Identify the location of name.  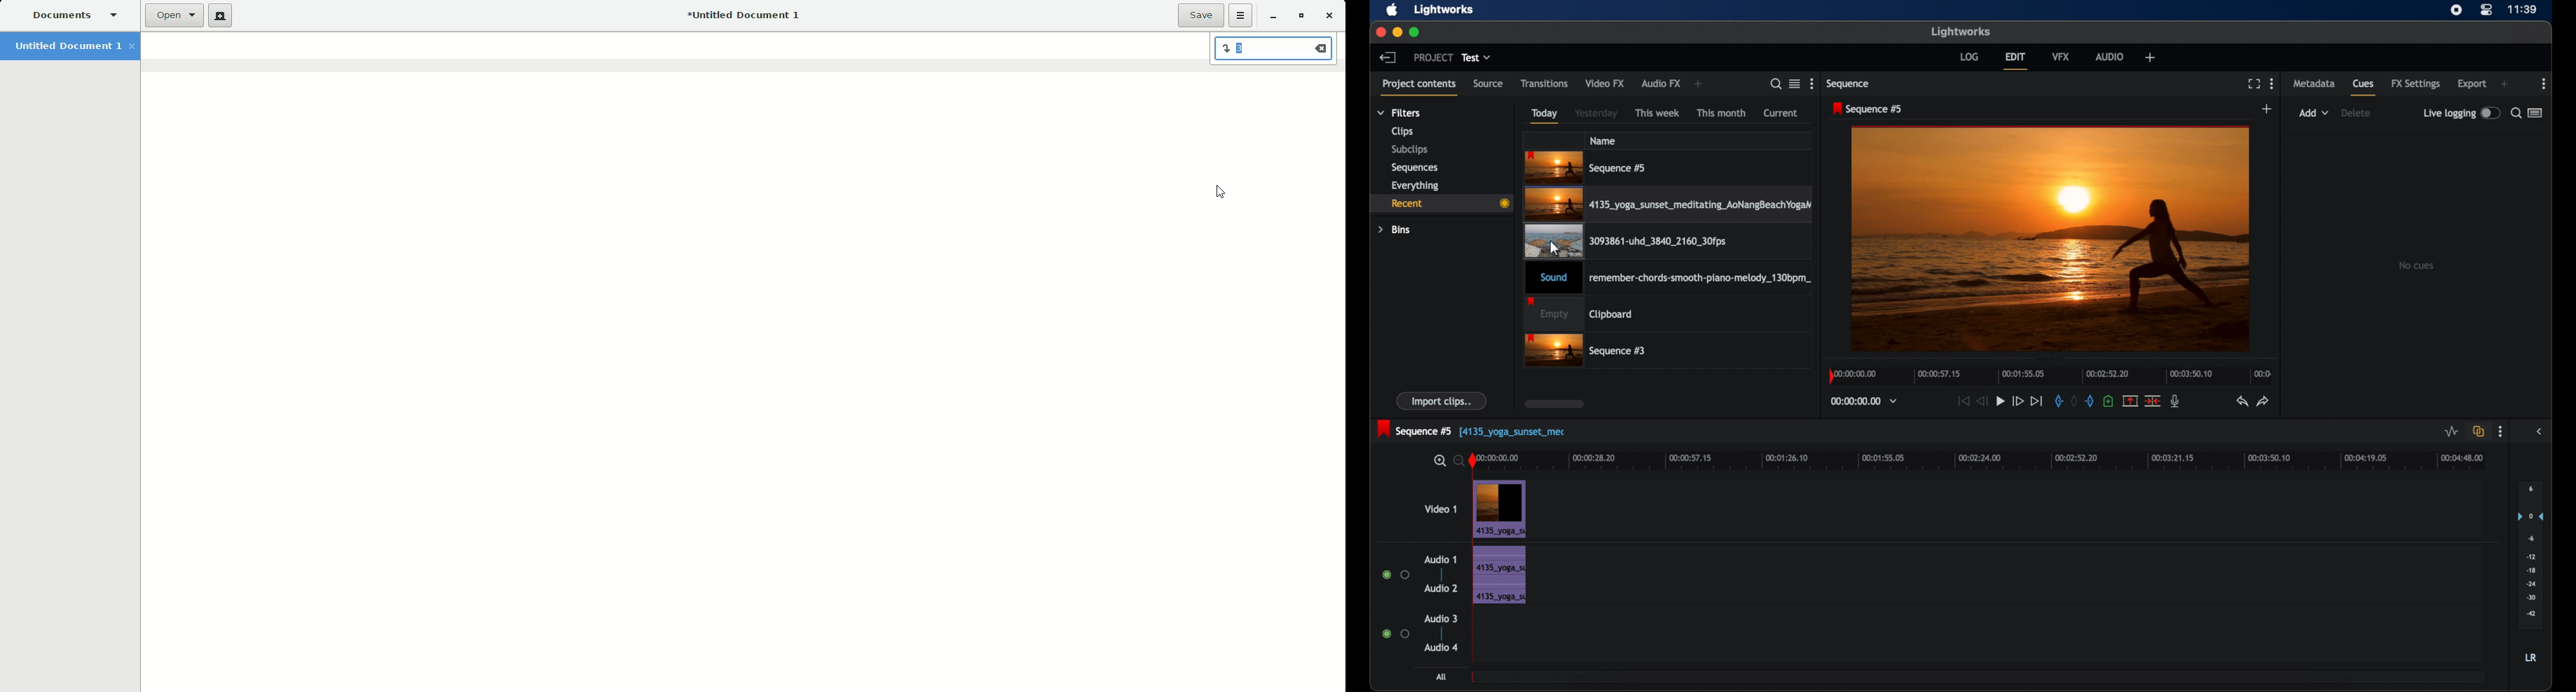
(1604, 140).